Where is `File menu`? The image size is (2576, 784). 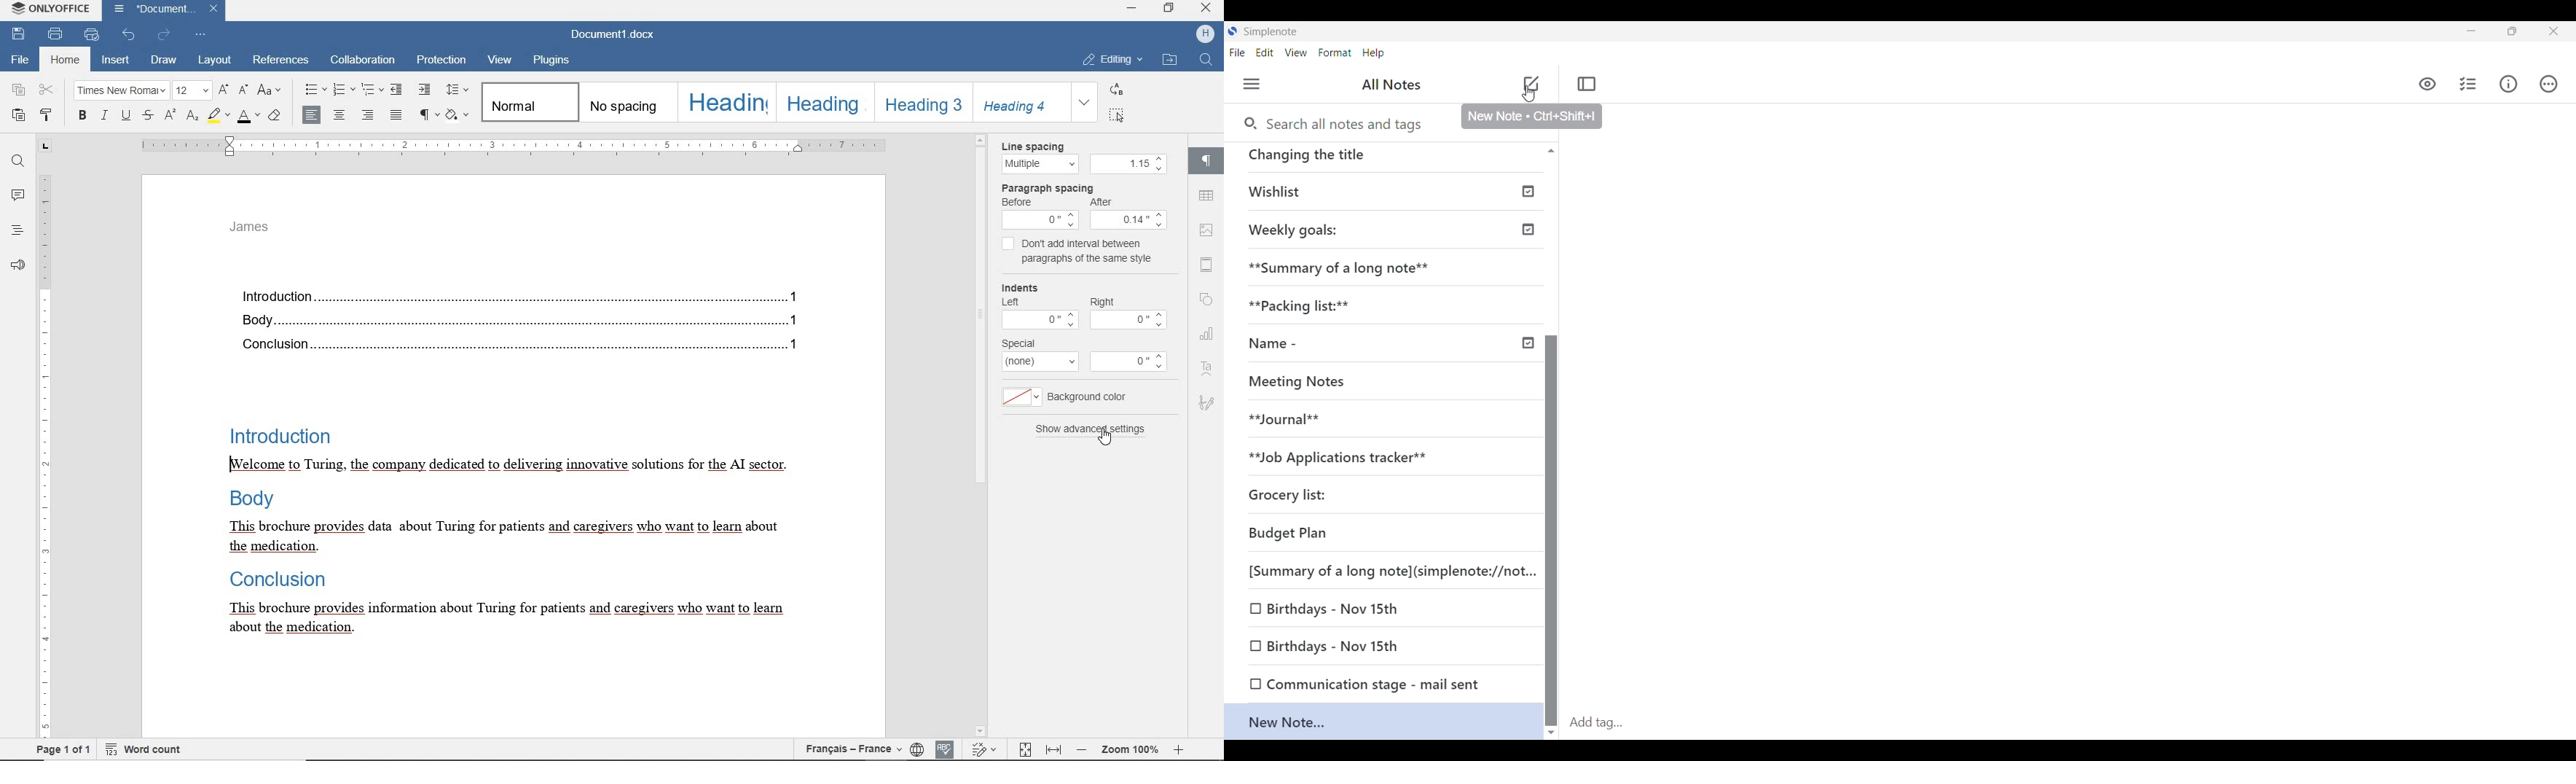
File menu is located at coordinates (1237, 53).